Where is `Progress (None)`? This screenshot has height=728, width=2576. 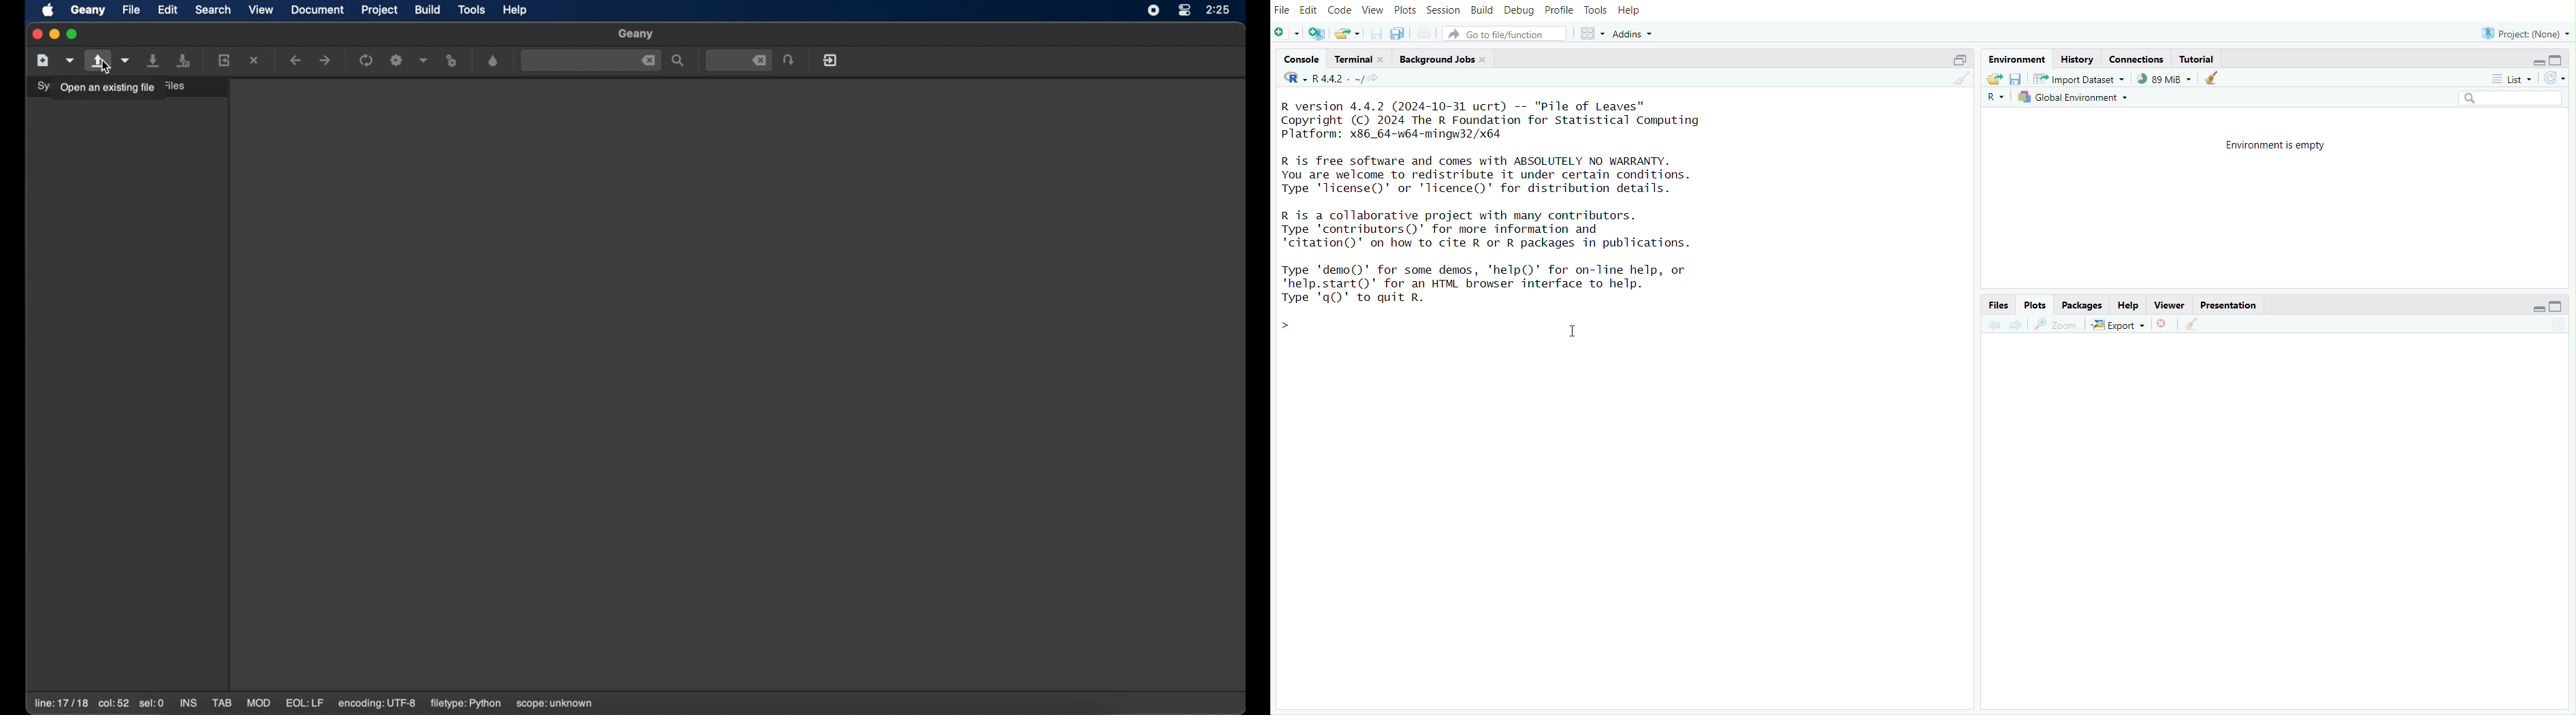 Progress (None) is located at coordinates (2526, 31).